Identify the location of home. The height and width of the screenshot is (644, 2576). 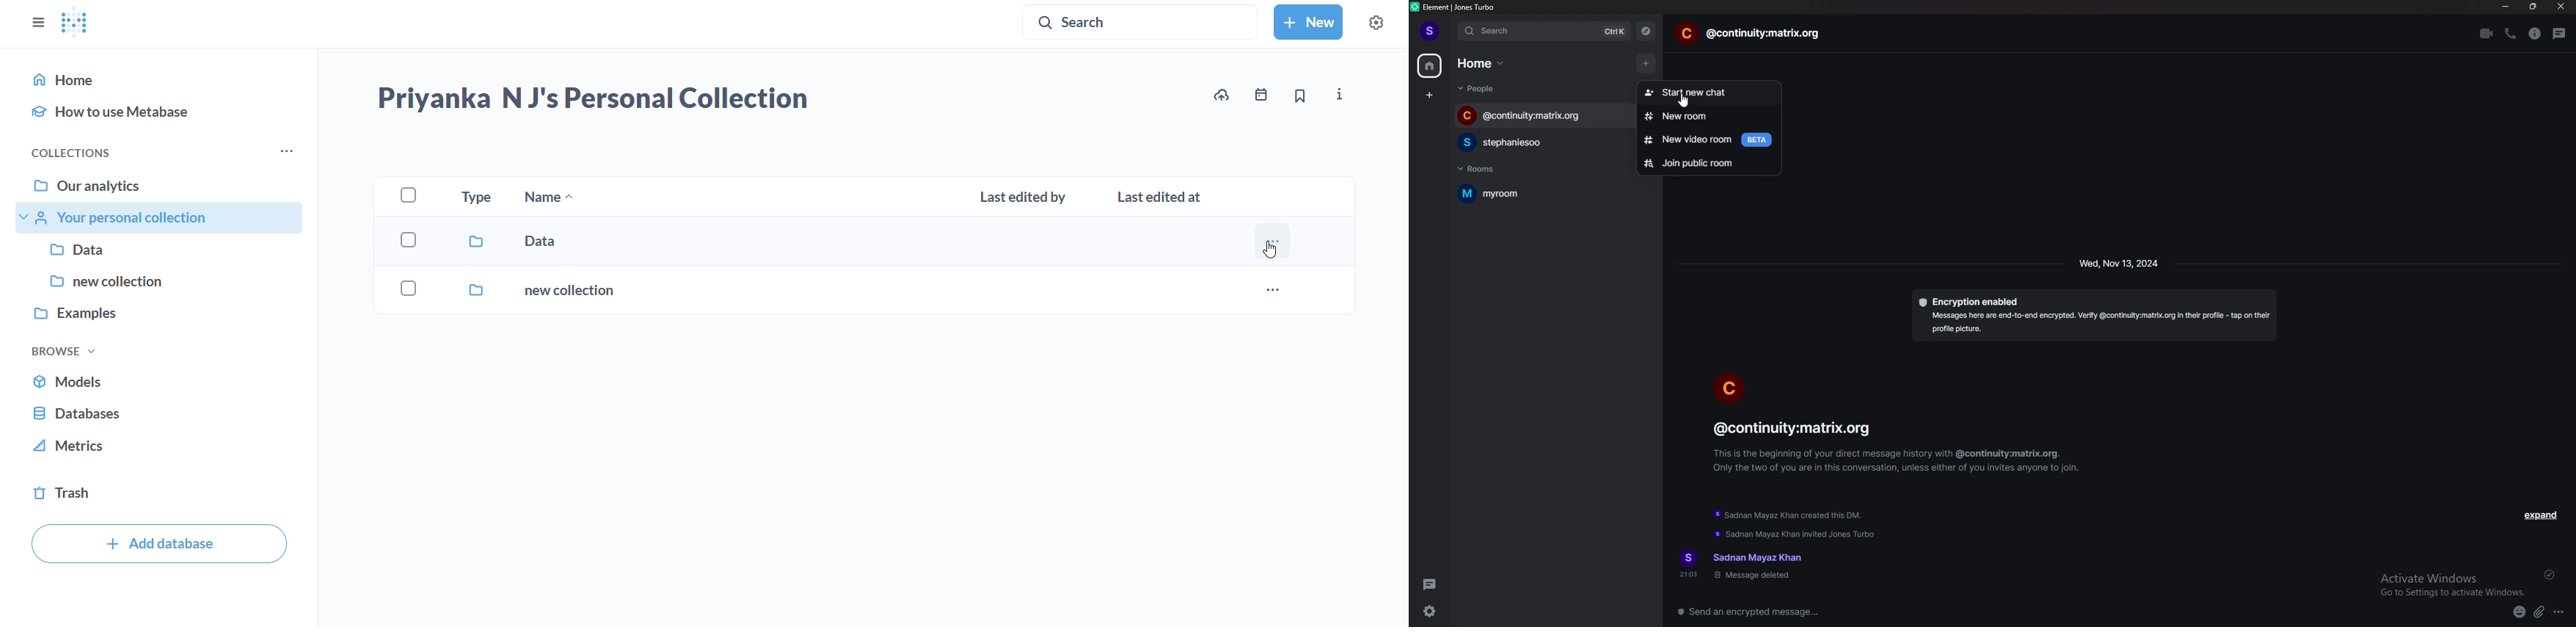
(1430, 65).